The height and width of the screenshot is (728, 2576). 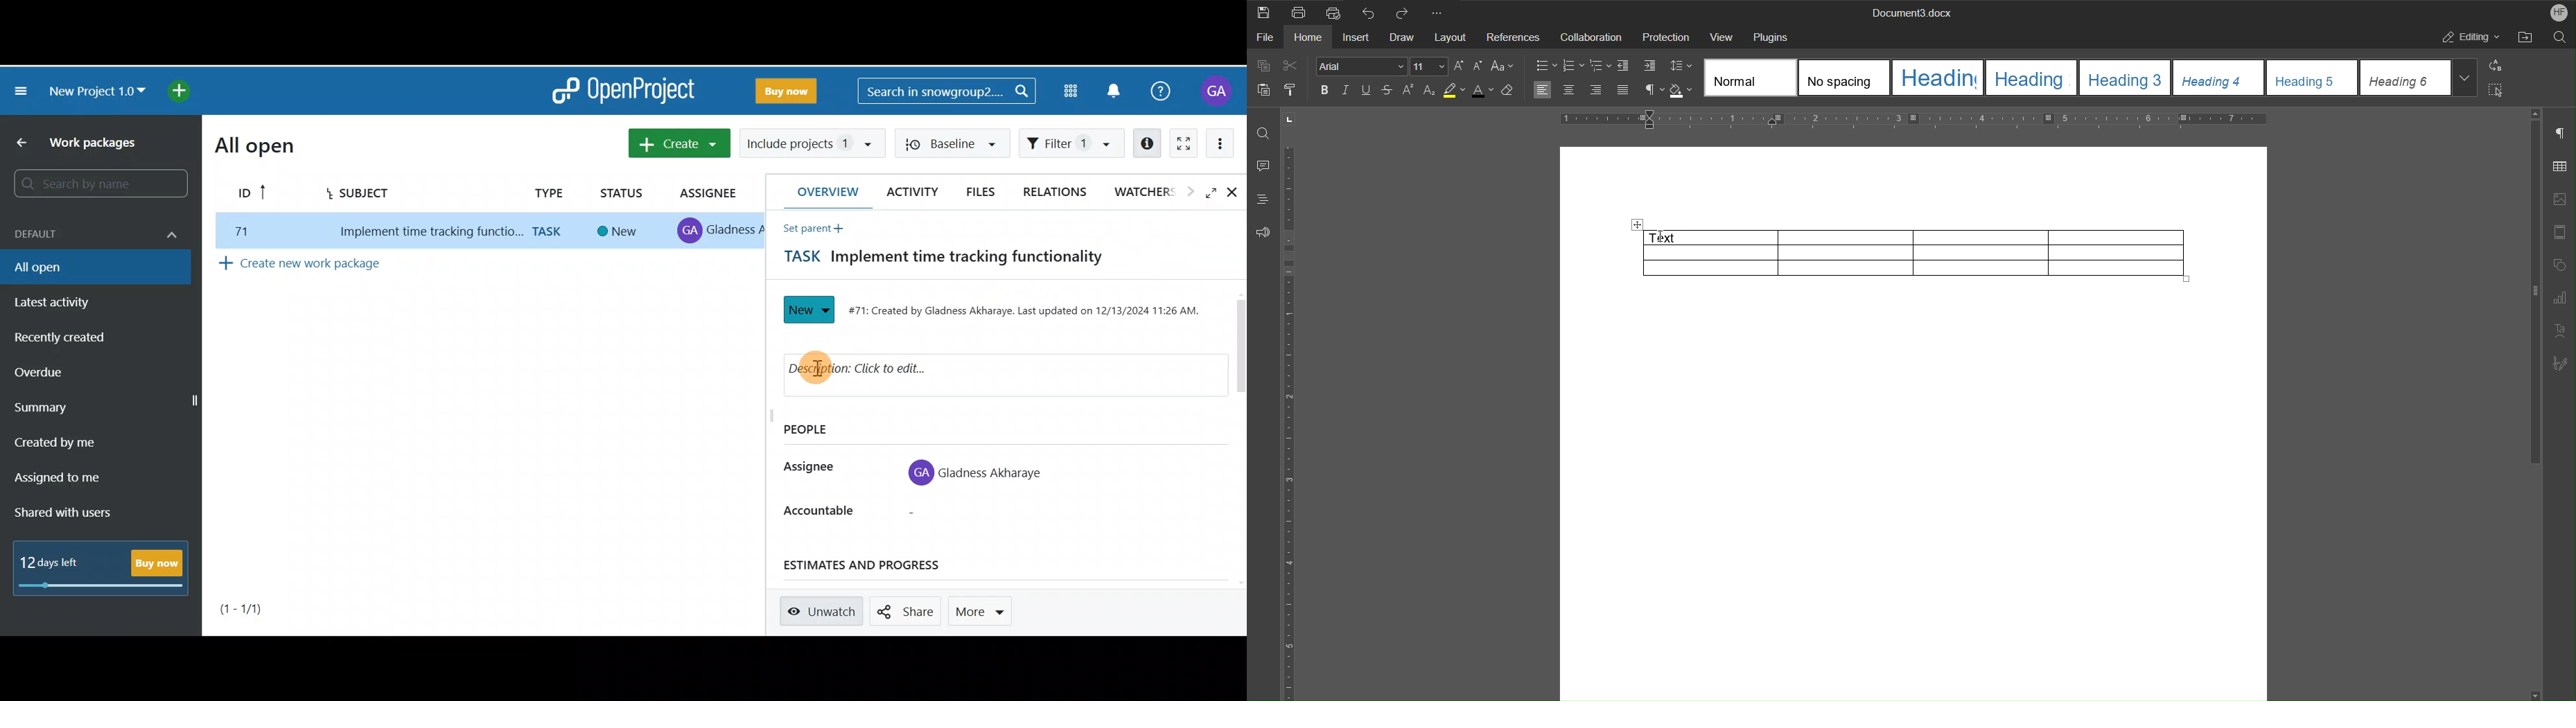 What do you see at coordinates (1363, 66) in the screenshot?
I see `Font Style` at bounding box center [1363, 66].